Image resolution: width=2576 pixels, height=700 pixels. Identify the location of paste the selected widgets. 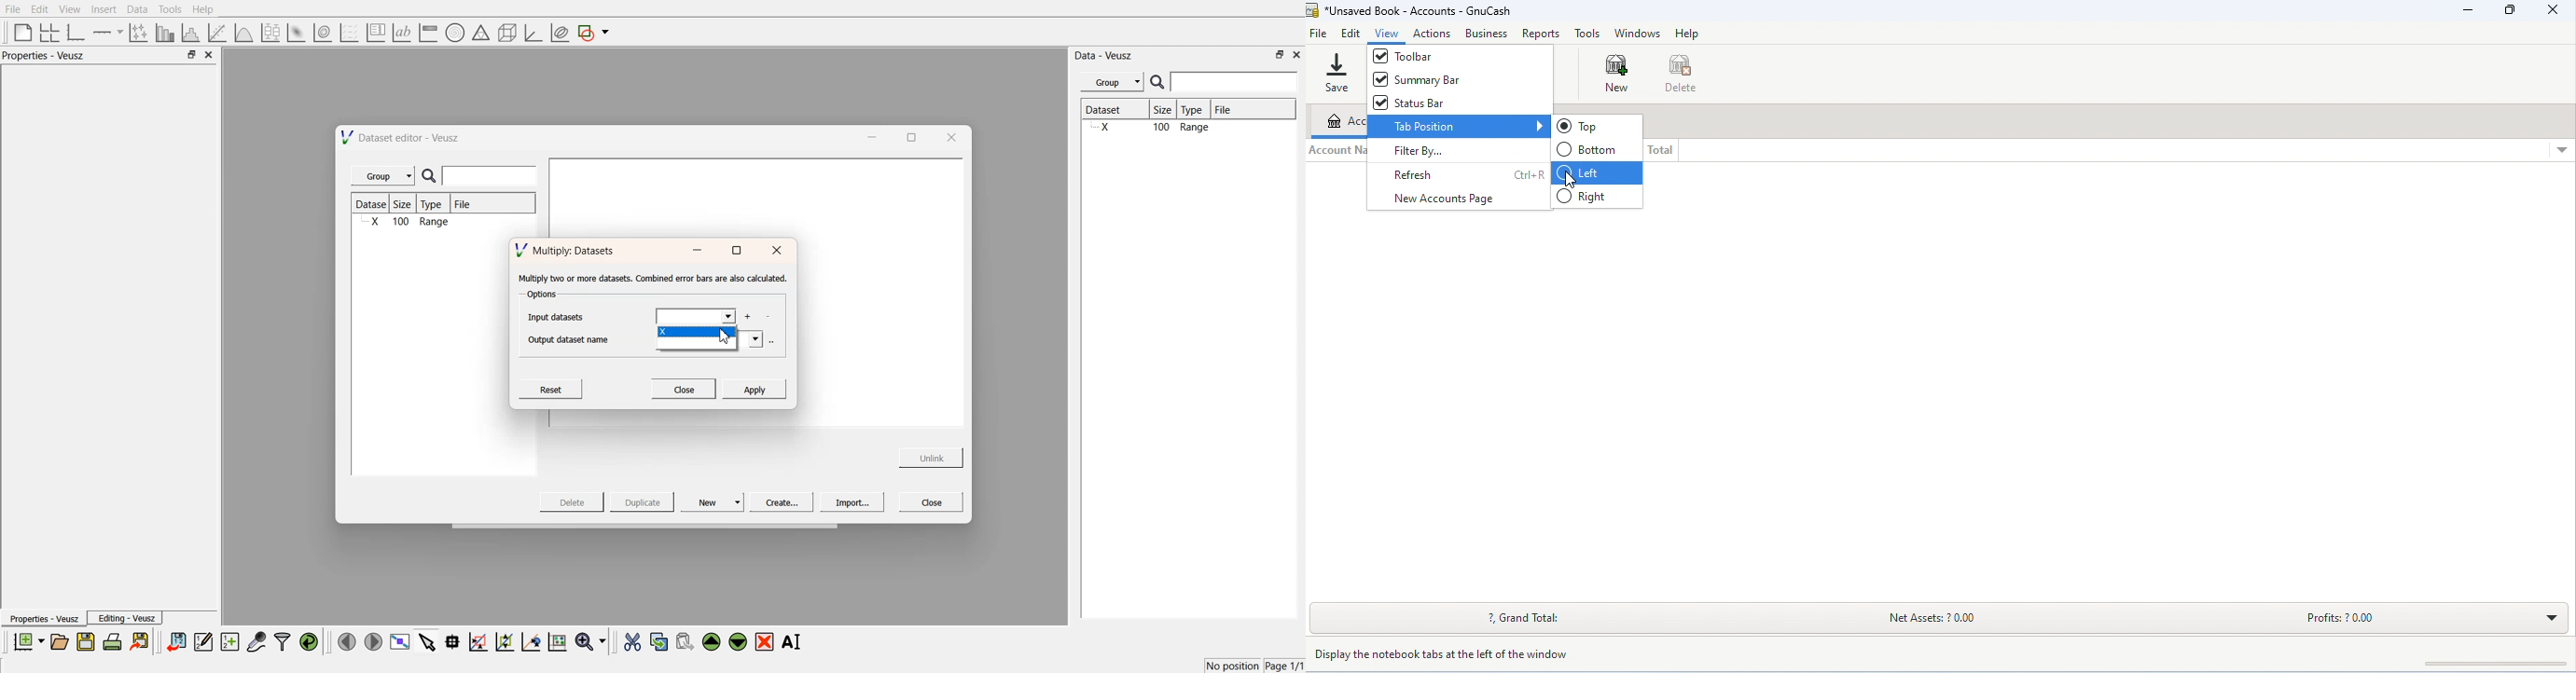
(684, 641).